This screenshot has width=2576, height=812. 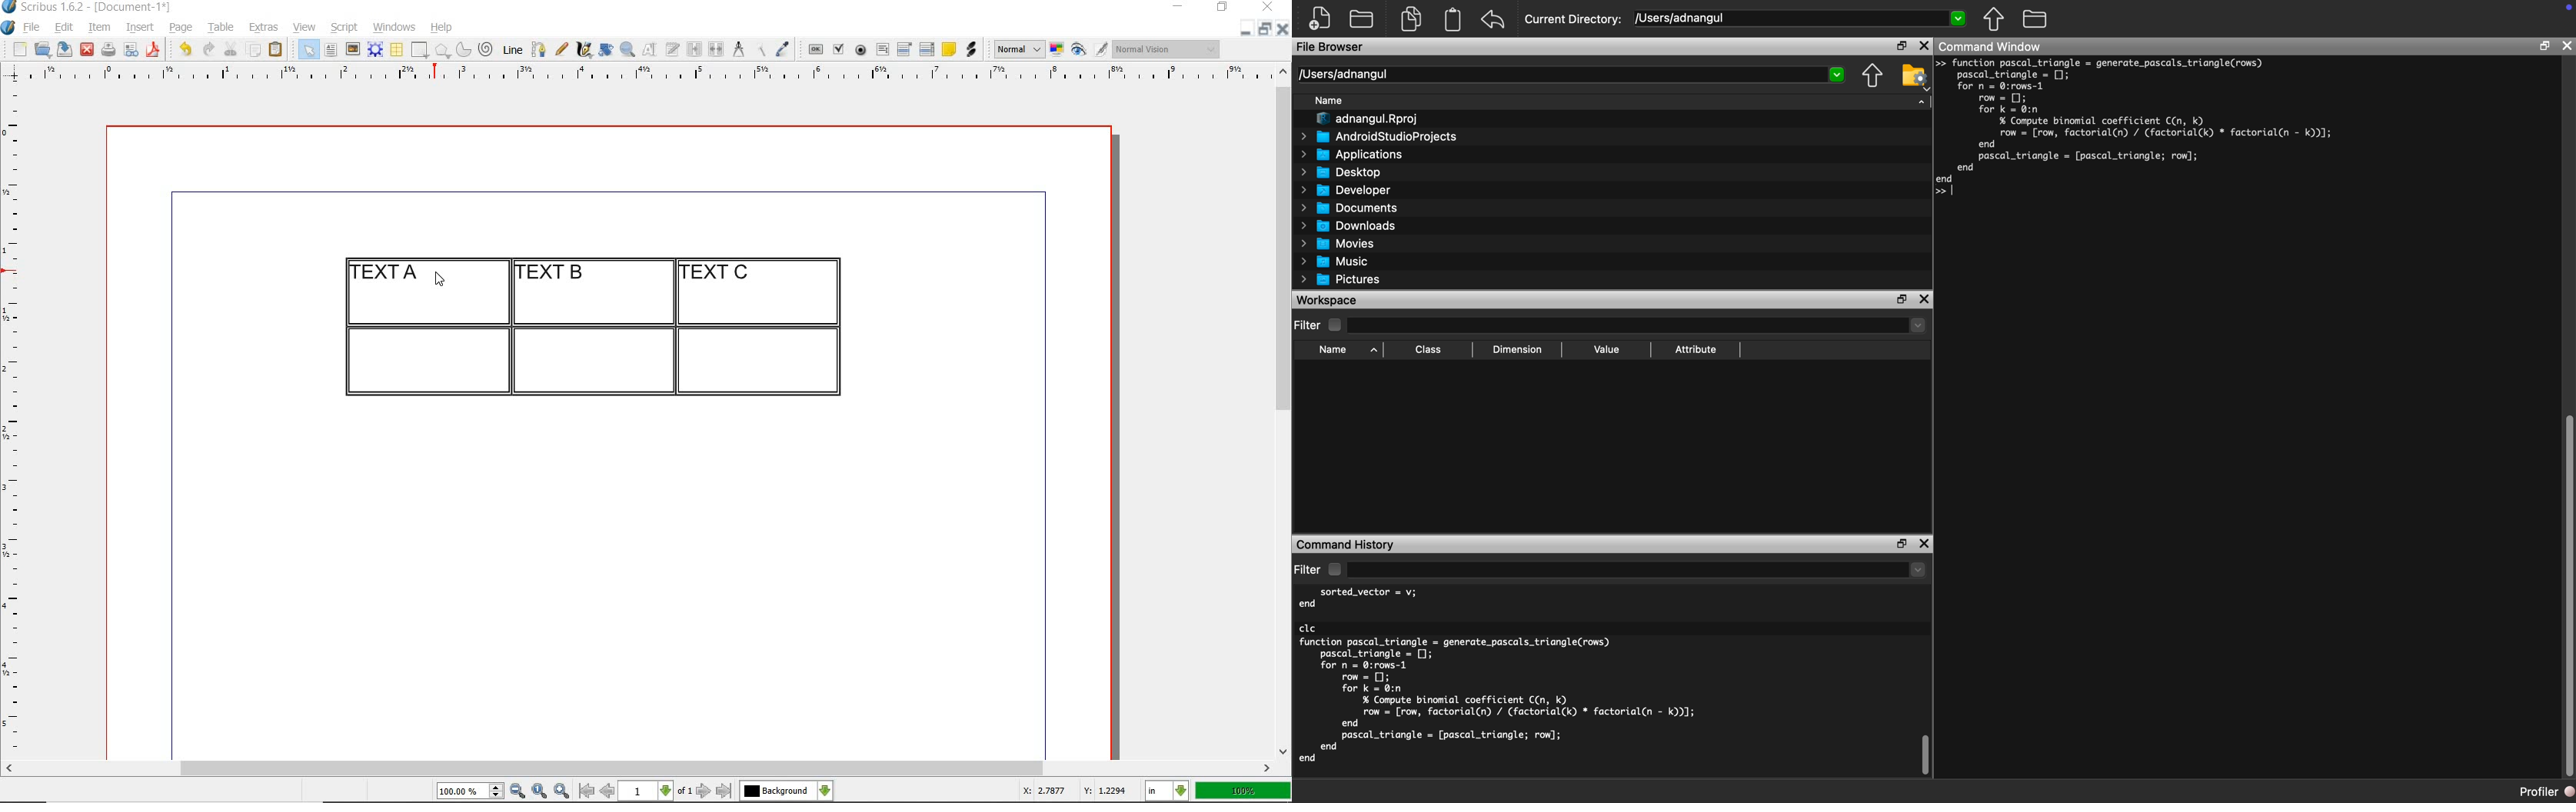 What do you see at coordinates (1180, 8) in the screenshot?
I see `minimize` at bounding box center [1180, 8].